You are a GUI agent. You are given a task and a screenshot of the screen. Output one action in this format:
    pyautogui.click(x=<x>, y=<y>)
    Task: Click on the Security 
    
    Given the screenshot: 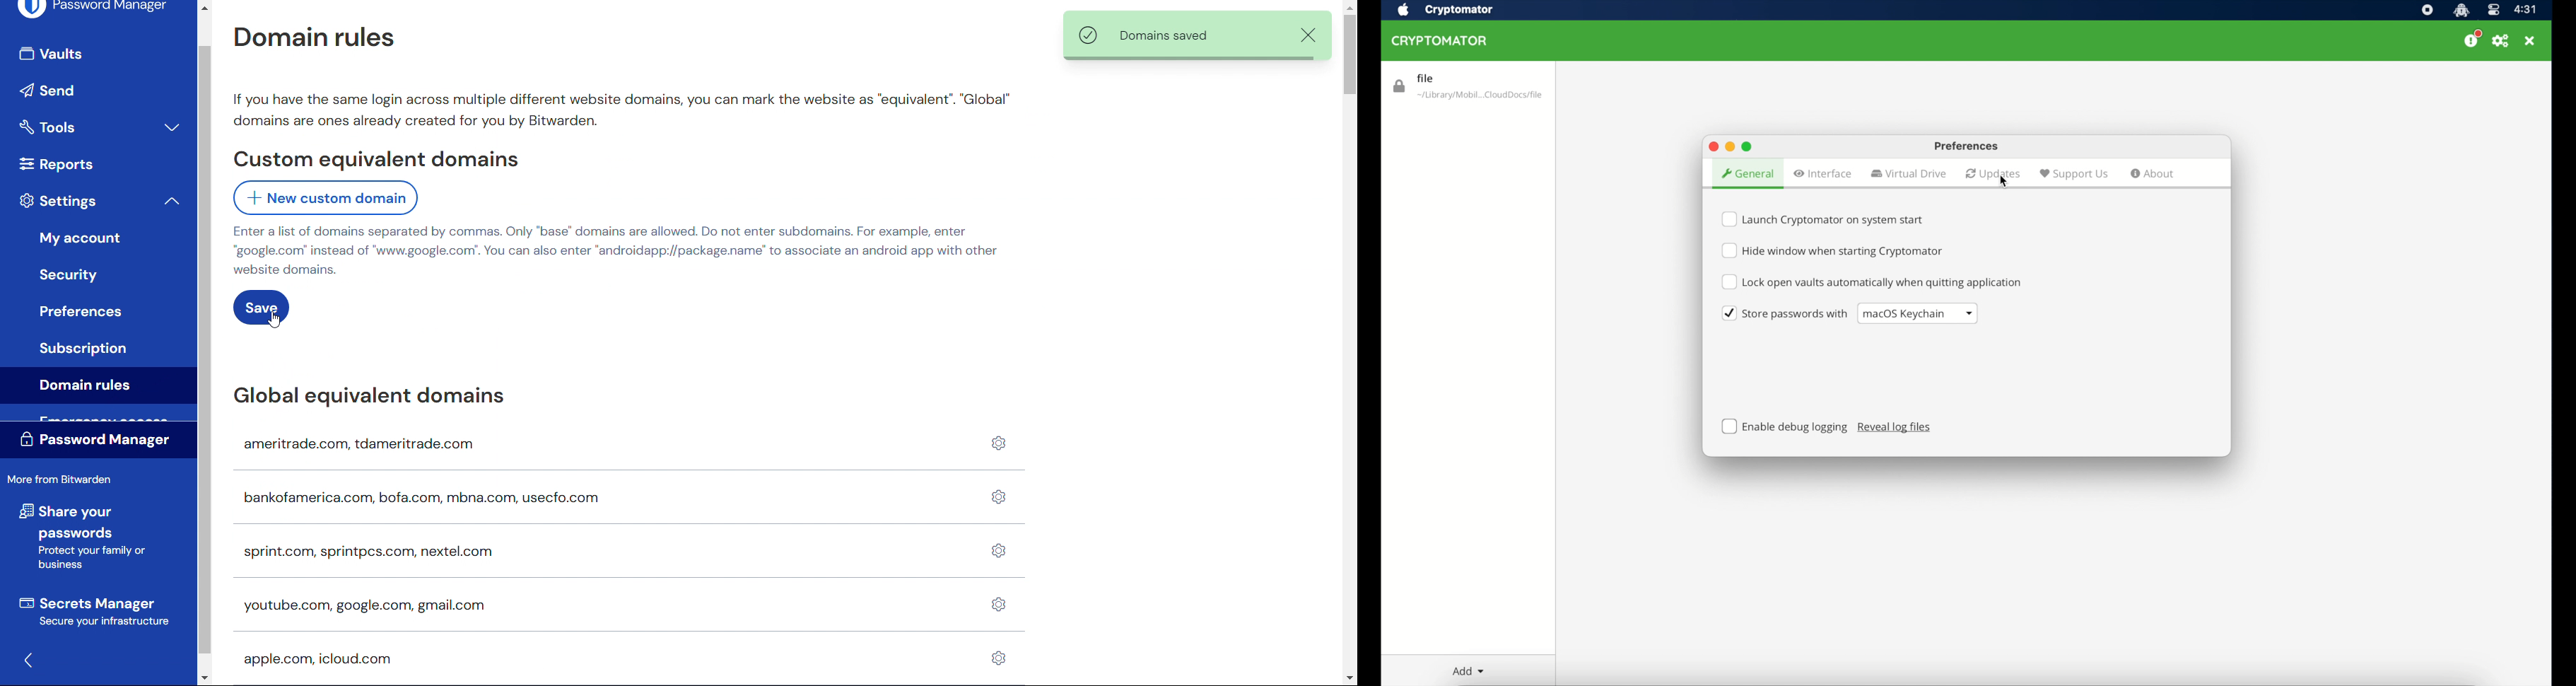 What is the action you would take?
    pyautogui.click(x=74, y=274)
    